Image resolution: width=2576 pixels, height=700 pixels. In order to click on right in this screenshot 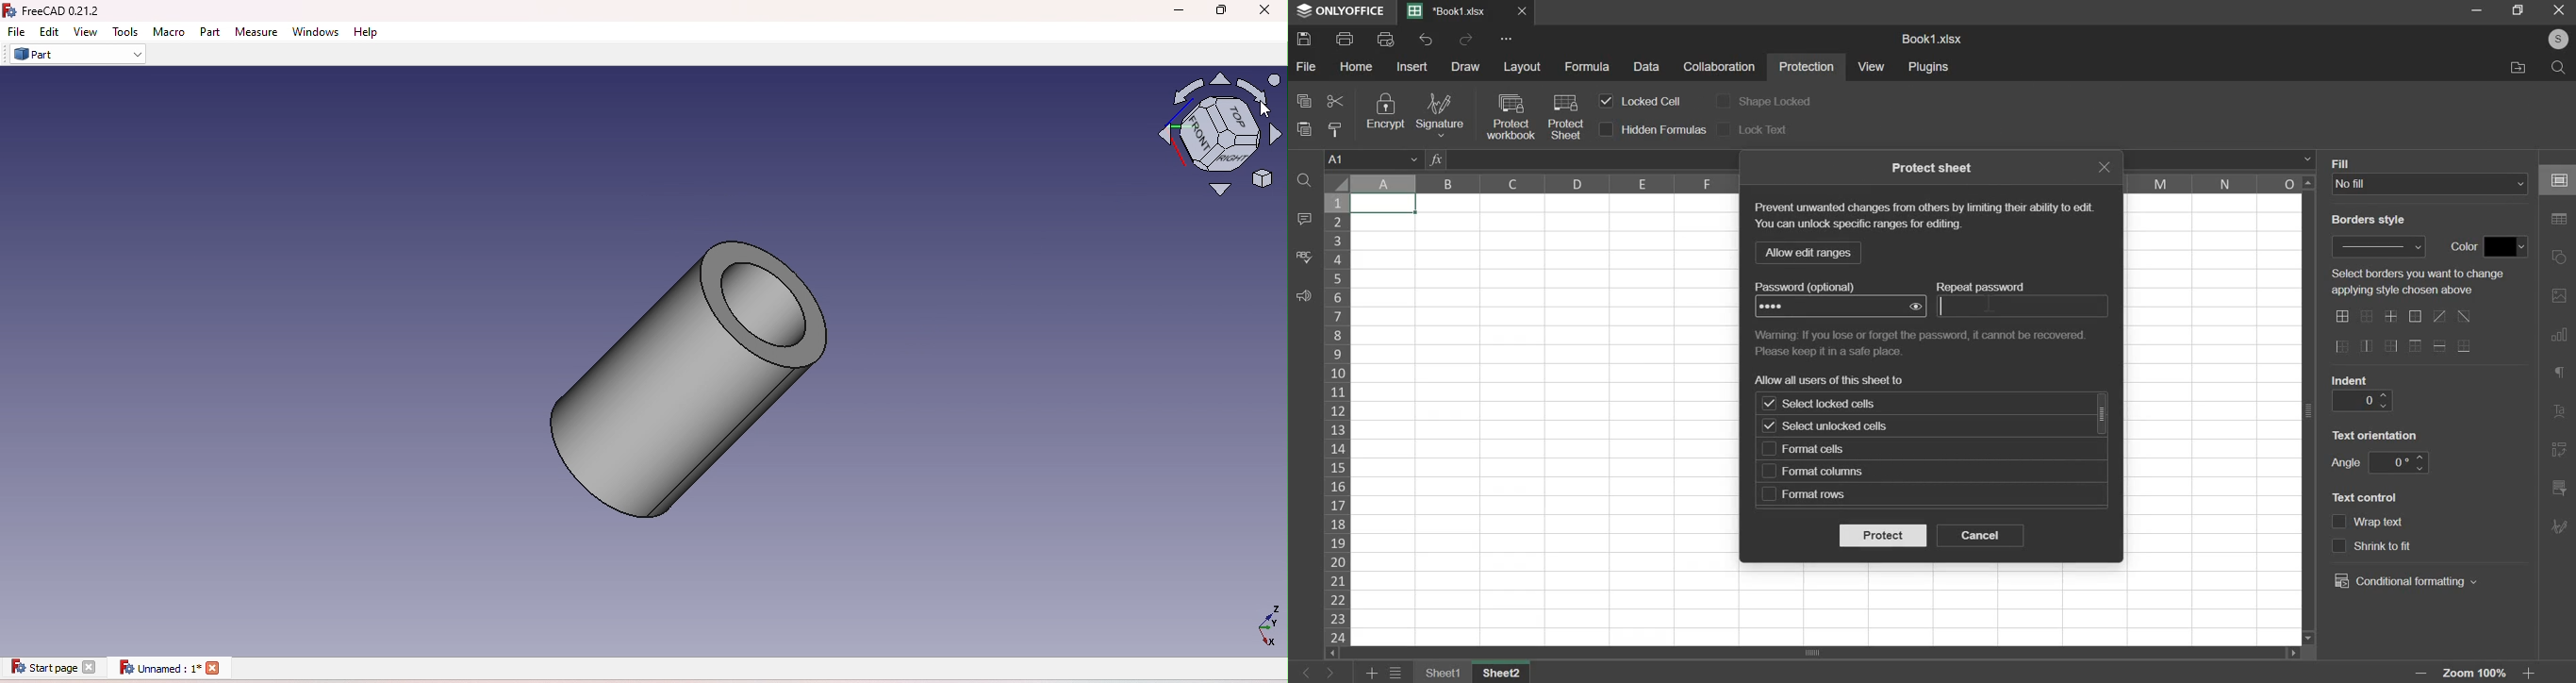, I will do `click(1329, 674)`.